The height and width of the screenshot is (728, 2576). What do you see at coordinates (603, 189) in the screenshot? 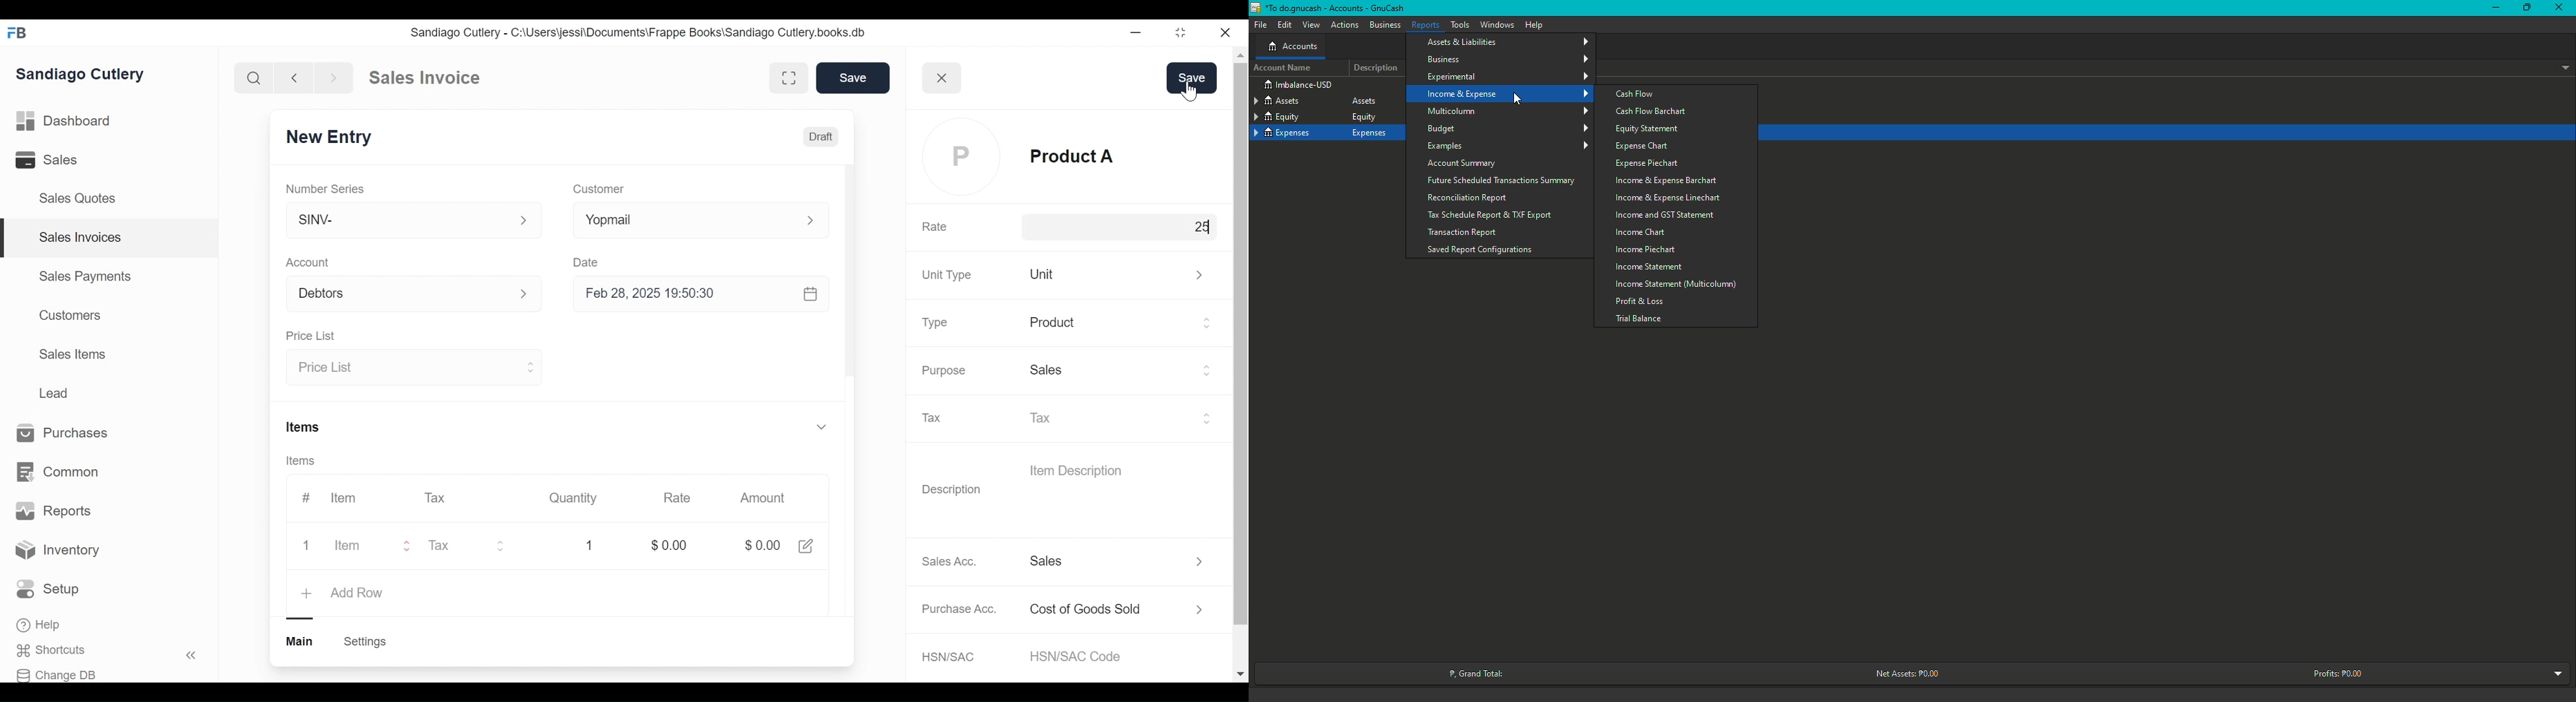
I see `Customer` at bounding box center [603, 189].